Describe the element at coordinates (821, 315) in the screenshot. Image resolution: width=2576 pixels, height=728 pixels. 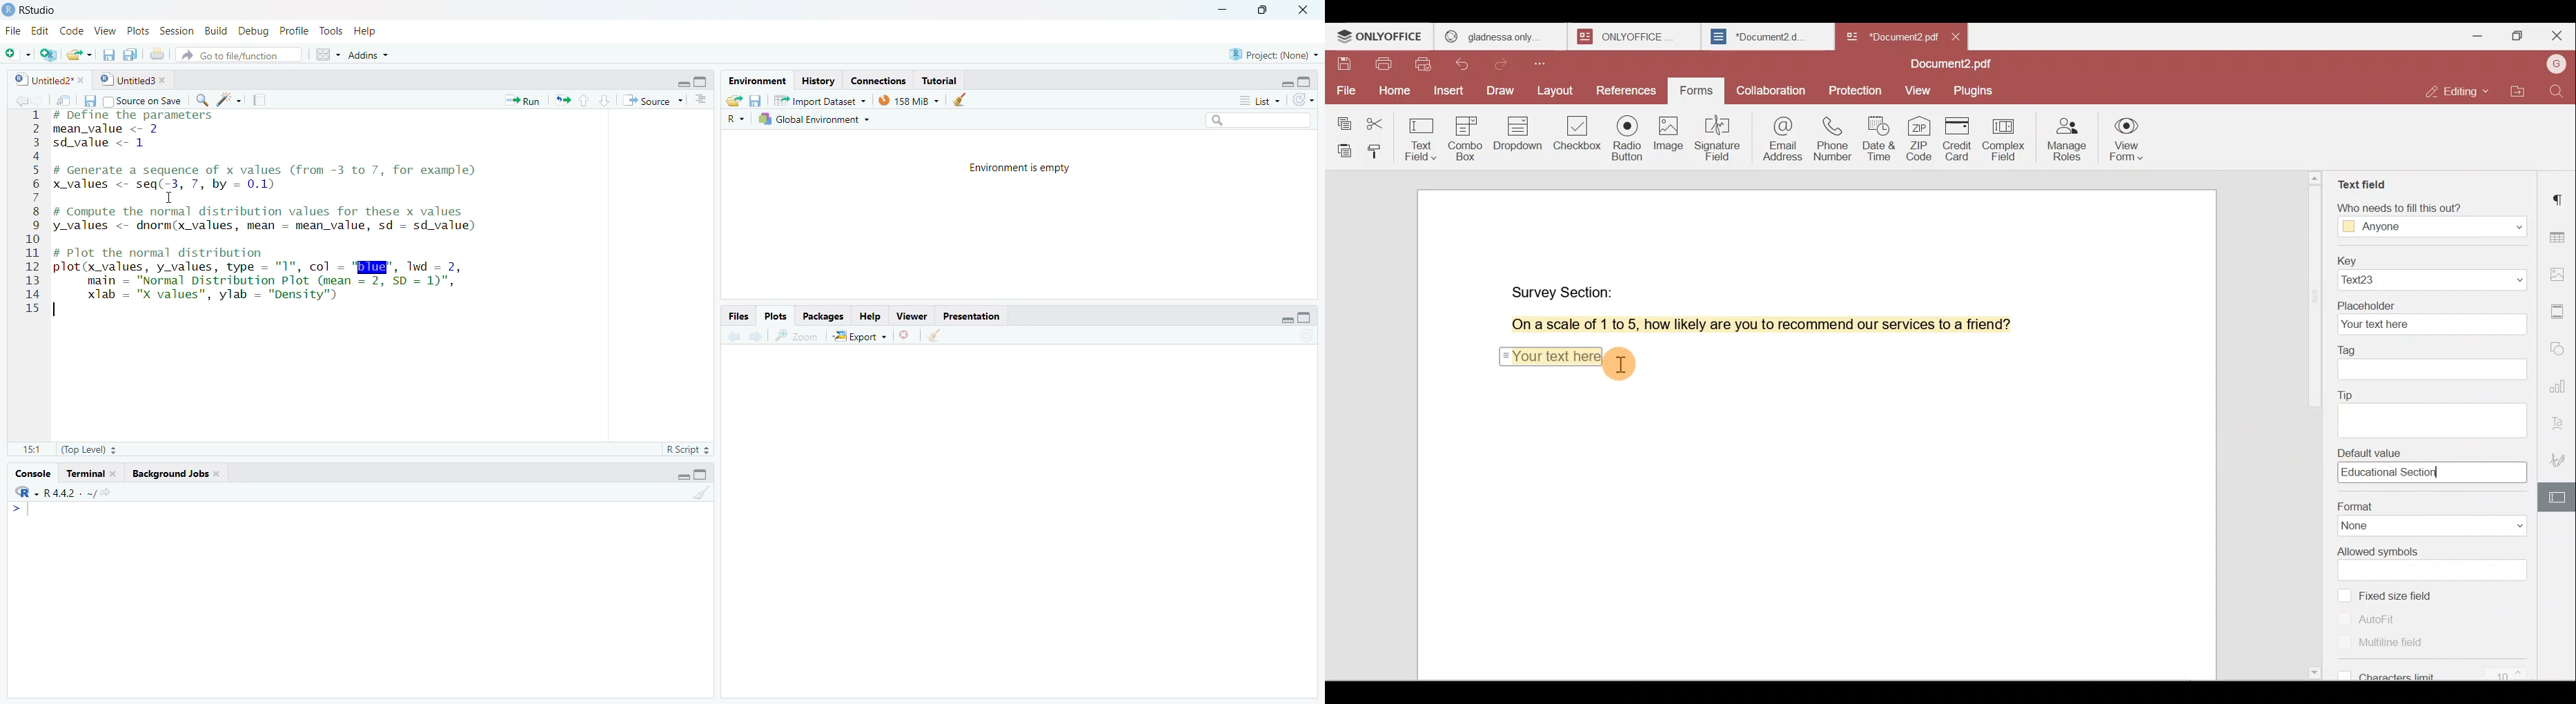
I see `Packages` at that location.